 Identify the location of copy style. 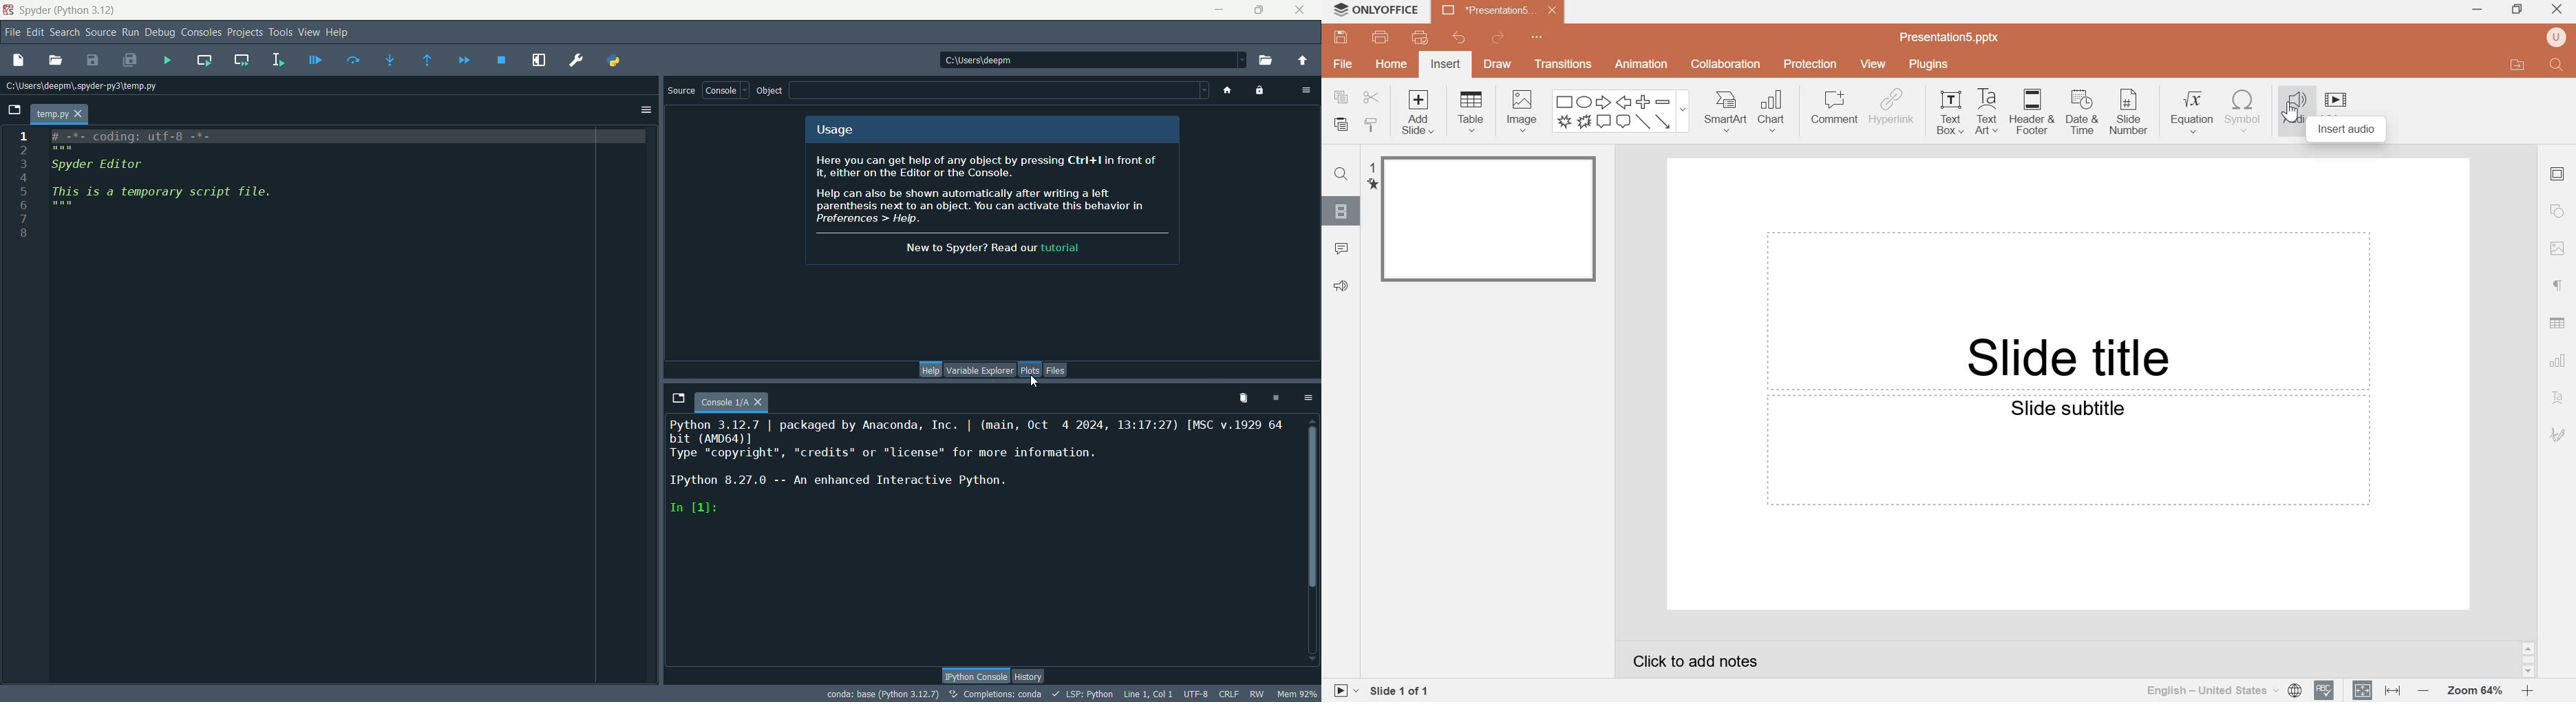
(1374, 124).